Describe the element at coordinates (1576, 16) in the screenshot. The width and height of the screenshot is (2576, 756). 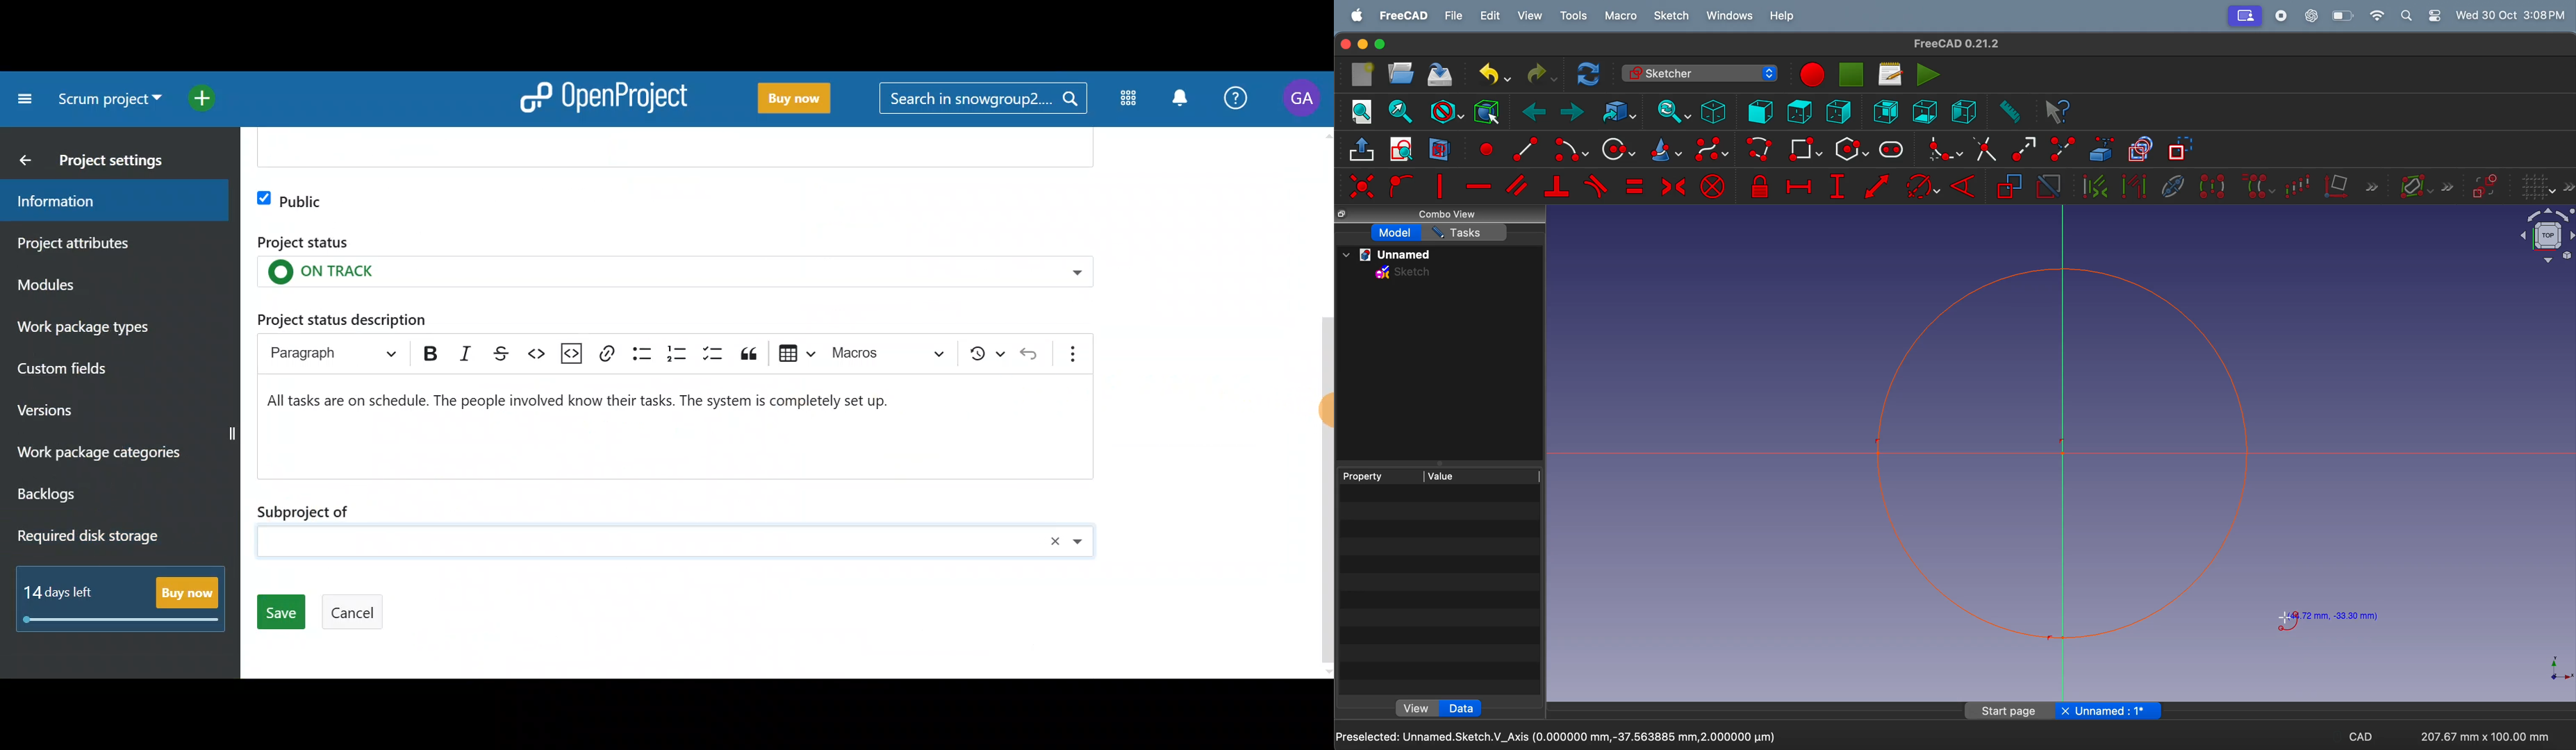
I see `tools` at that location.